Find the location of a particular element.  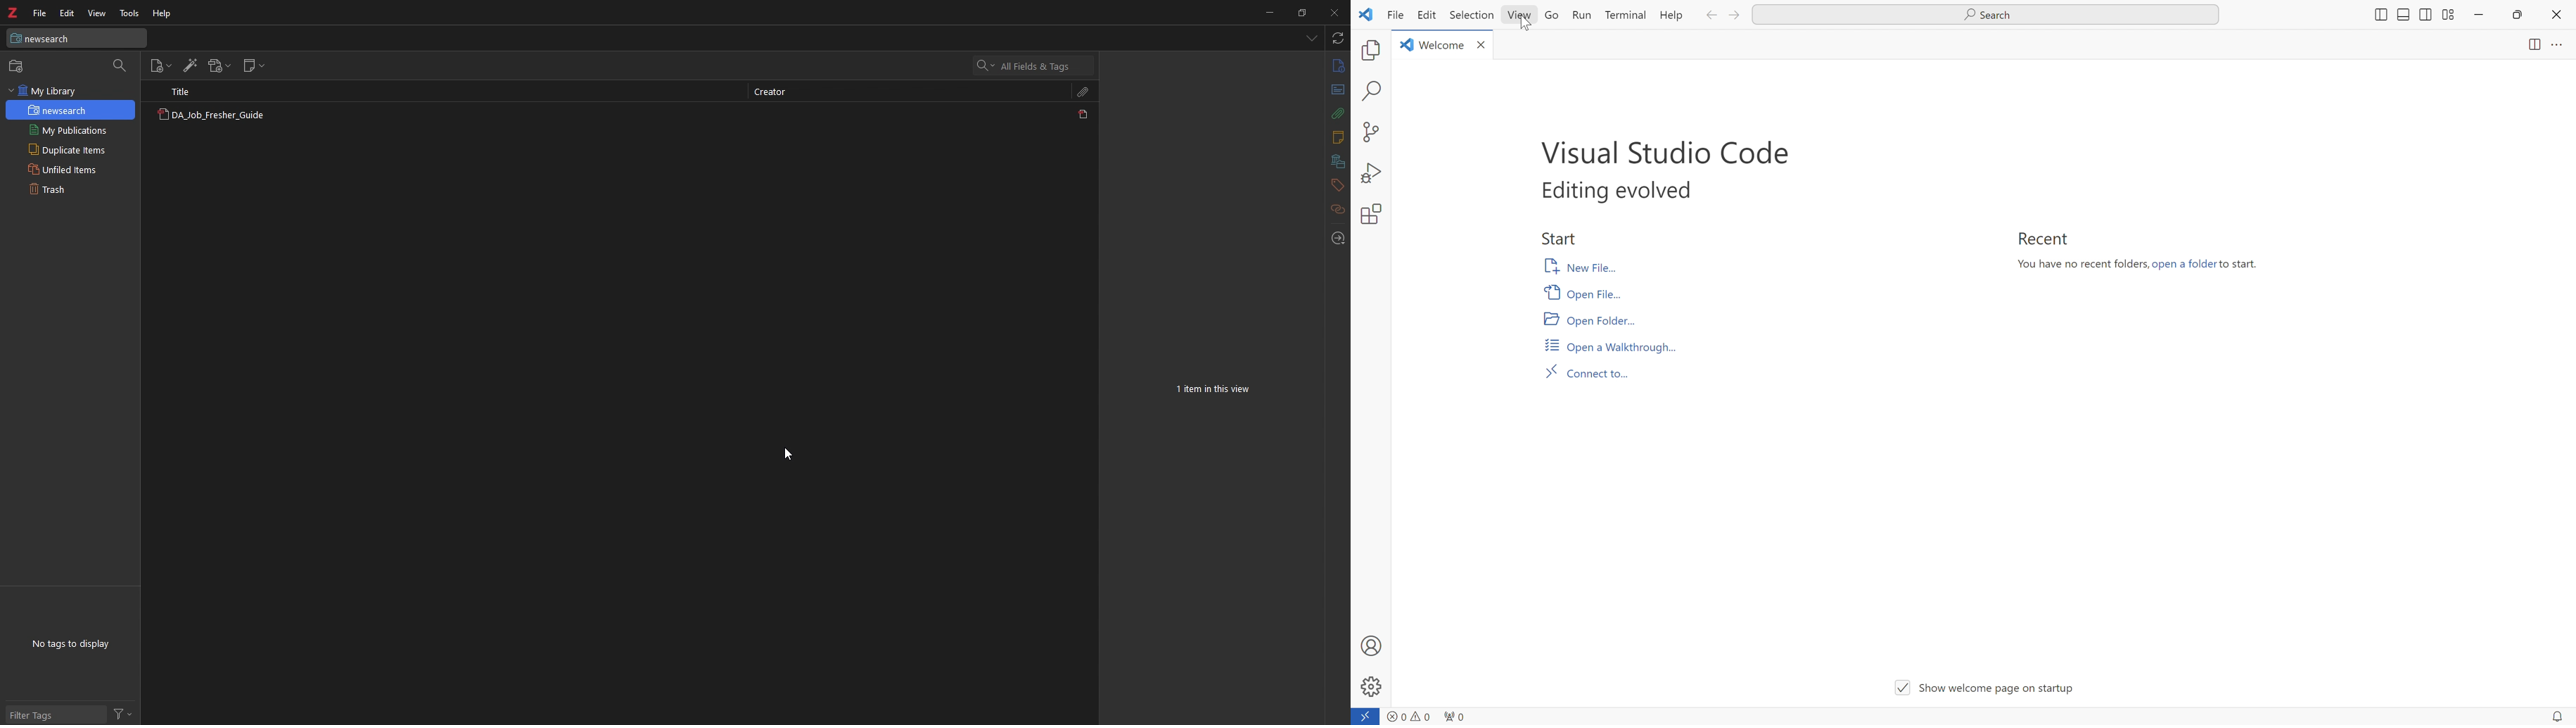

close is located at coordinates (1333, 12).